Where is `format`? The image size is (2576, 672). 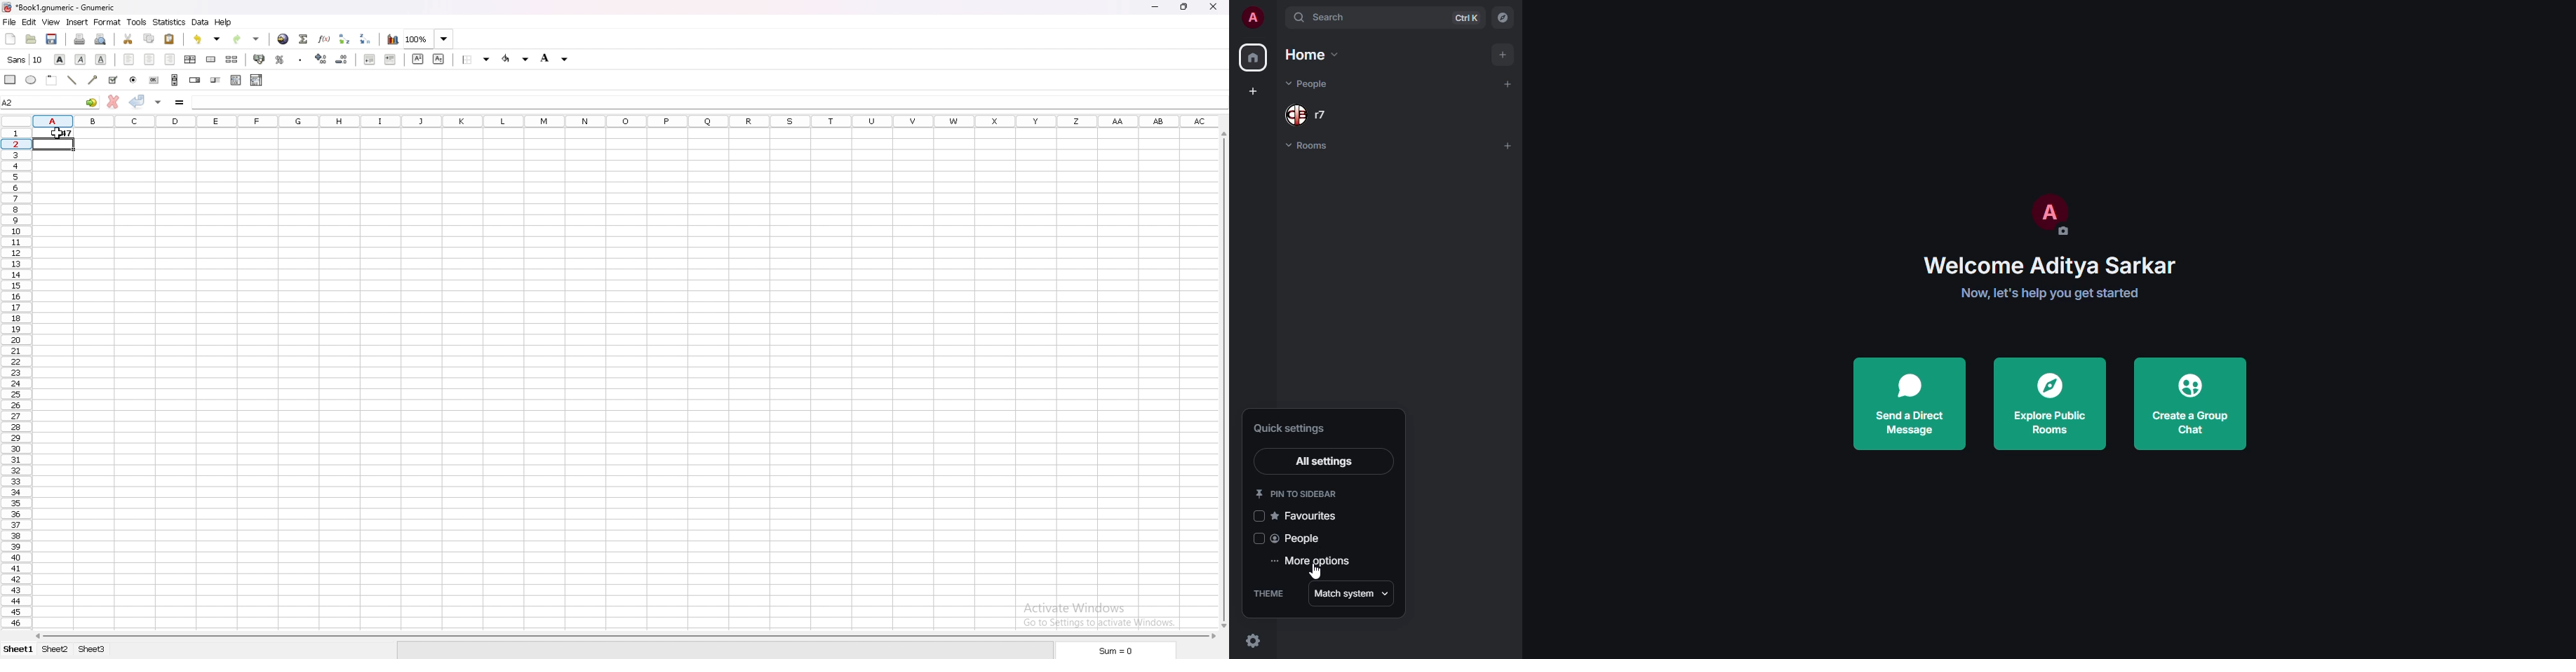
format is located at coordinates (107, 22).